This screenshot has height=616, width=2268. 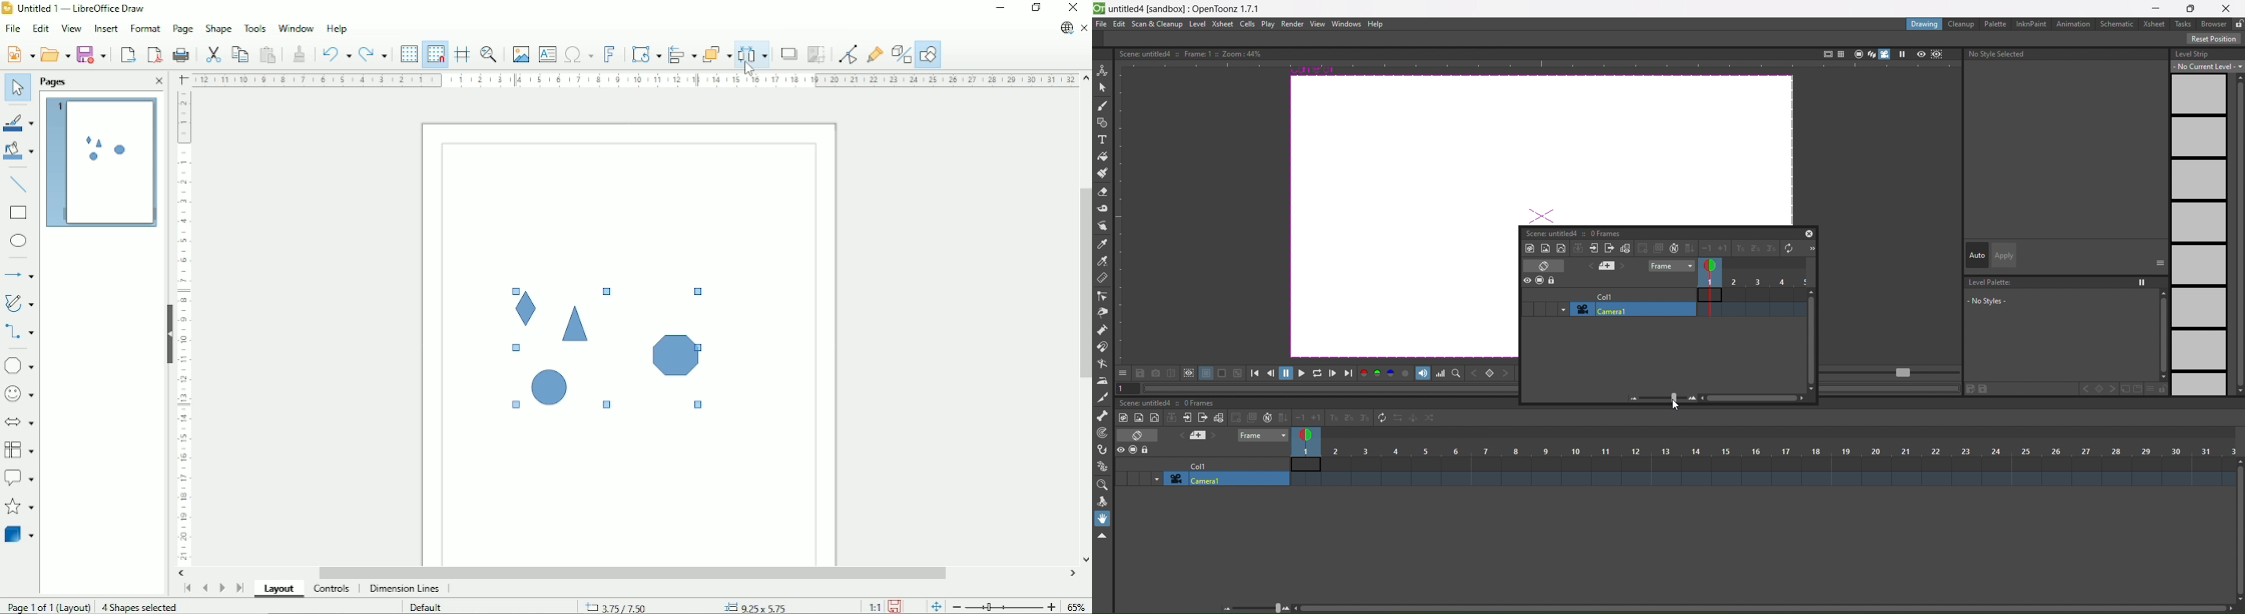 I want to click on Scroll to last page, so click(x=240, y=587).